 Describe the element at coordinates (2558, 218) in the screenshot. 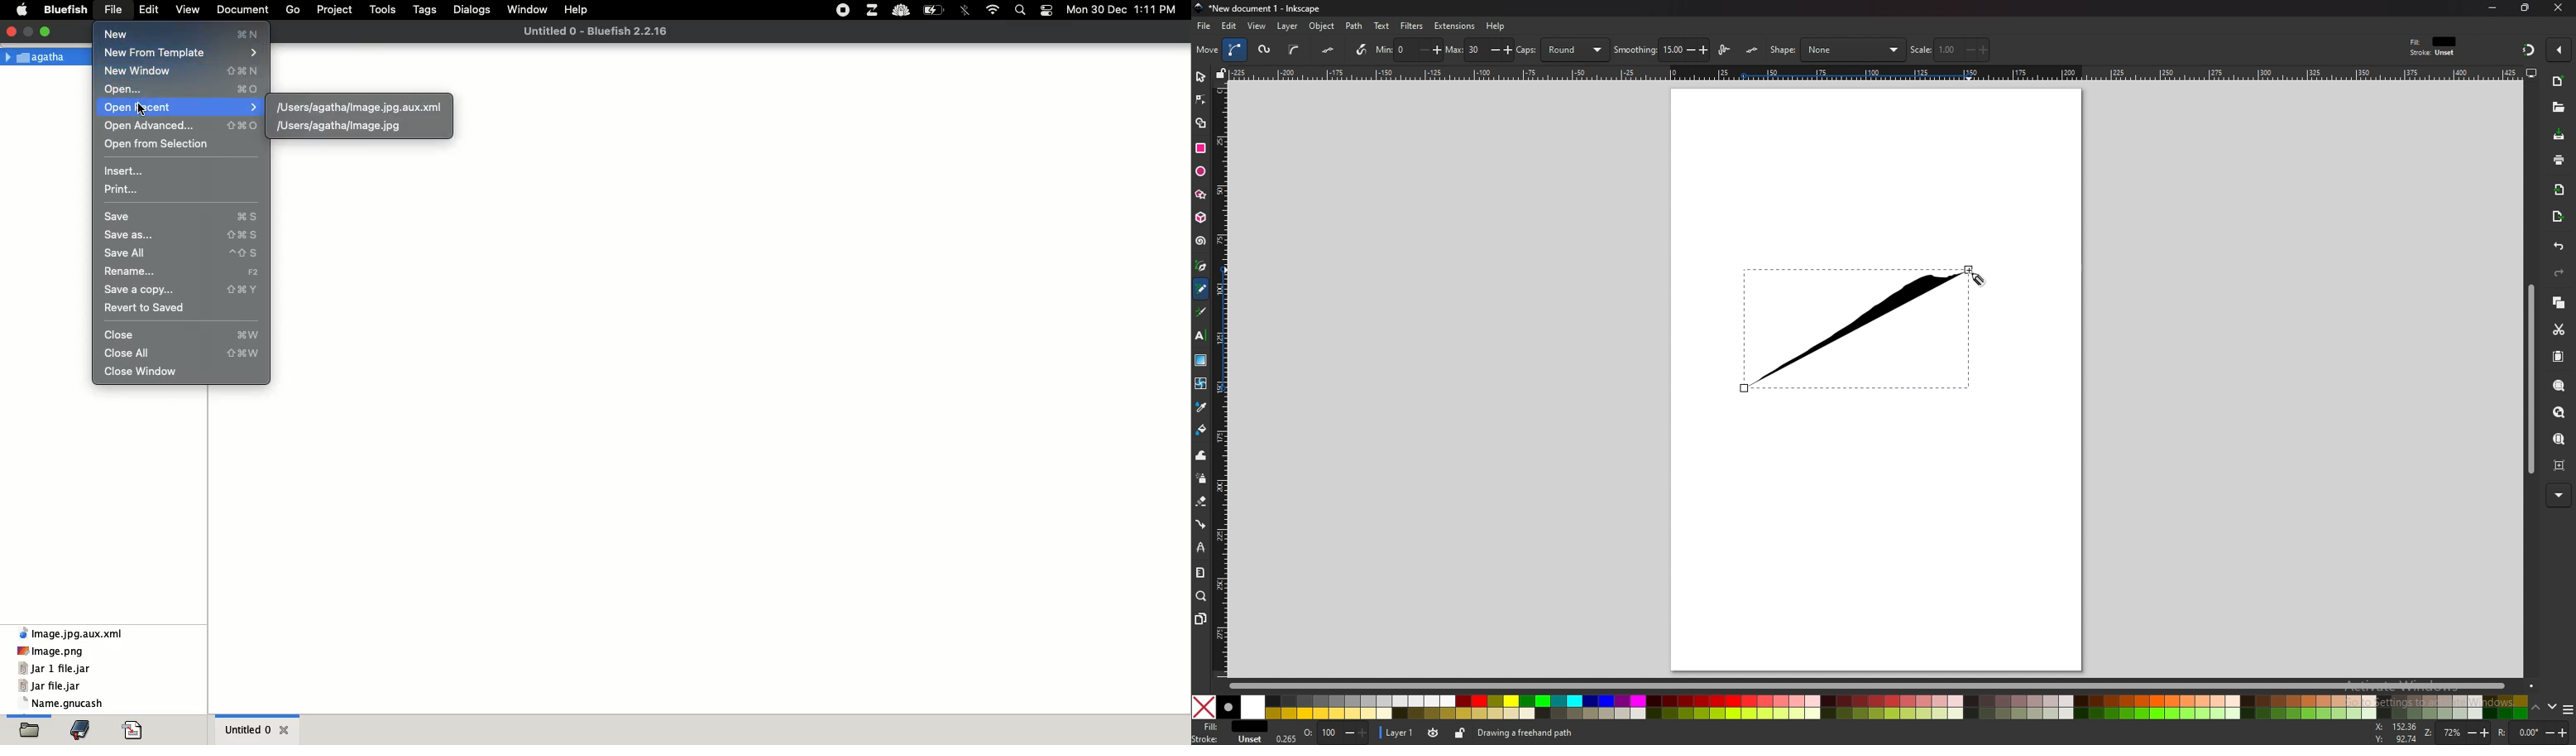

I see `export` at that location.